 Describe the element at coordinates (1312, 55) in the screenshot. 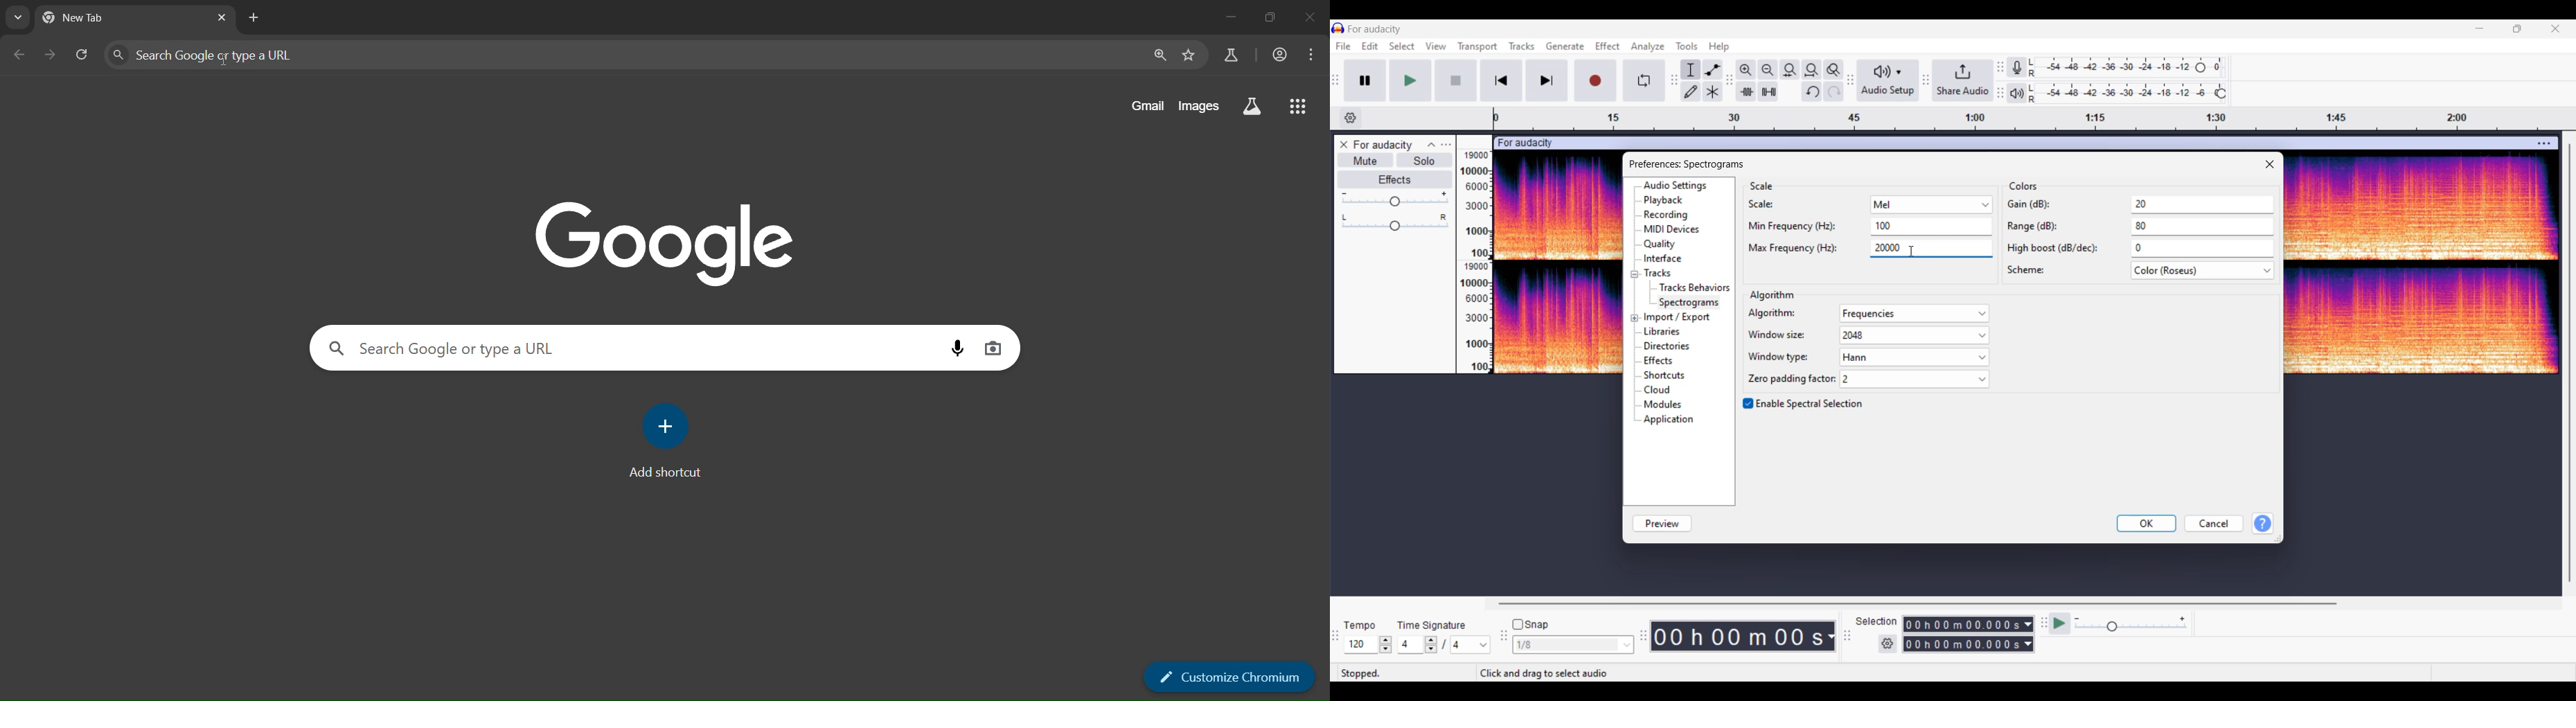

I see `menu` at that location.